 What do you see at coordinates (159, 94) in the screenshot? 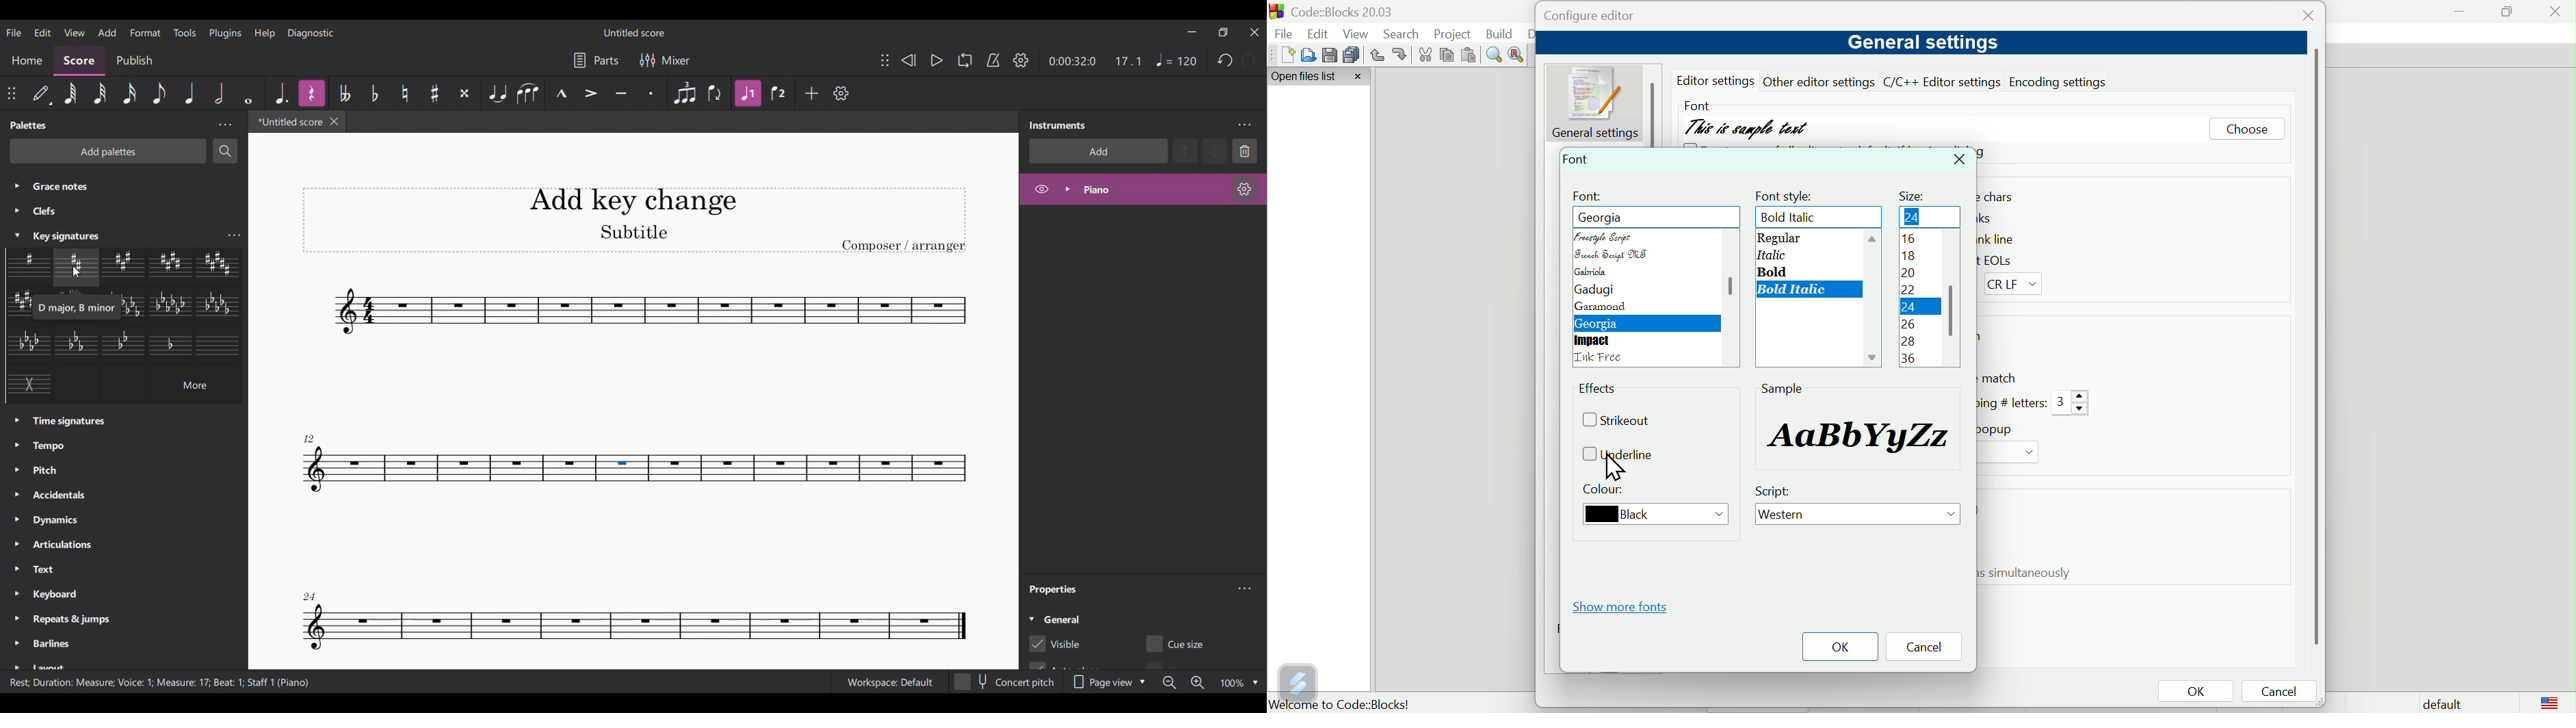
I see `Eighth note` at bounding box center [159, 94].